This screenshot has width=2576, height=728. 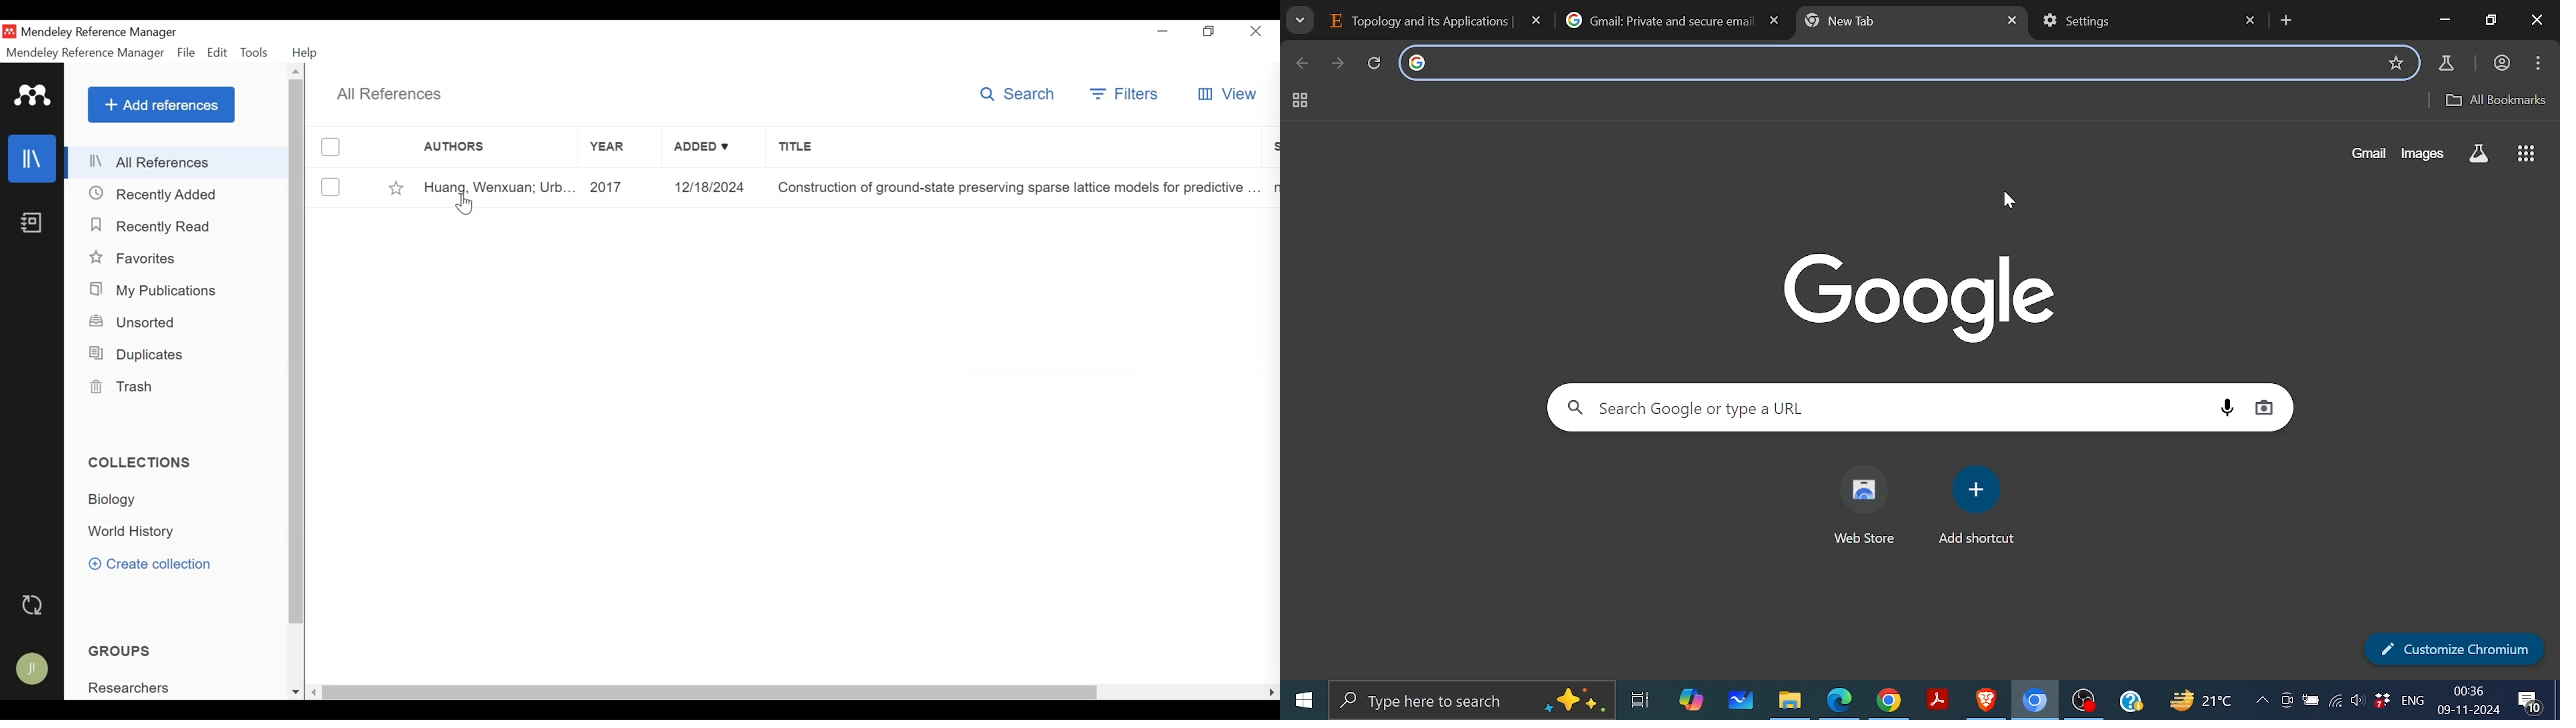 What do you see at coordinates (2012, 20) in the screenshot?
I see `Close 3rd tab` at bounding box center [2012, 20].